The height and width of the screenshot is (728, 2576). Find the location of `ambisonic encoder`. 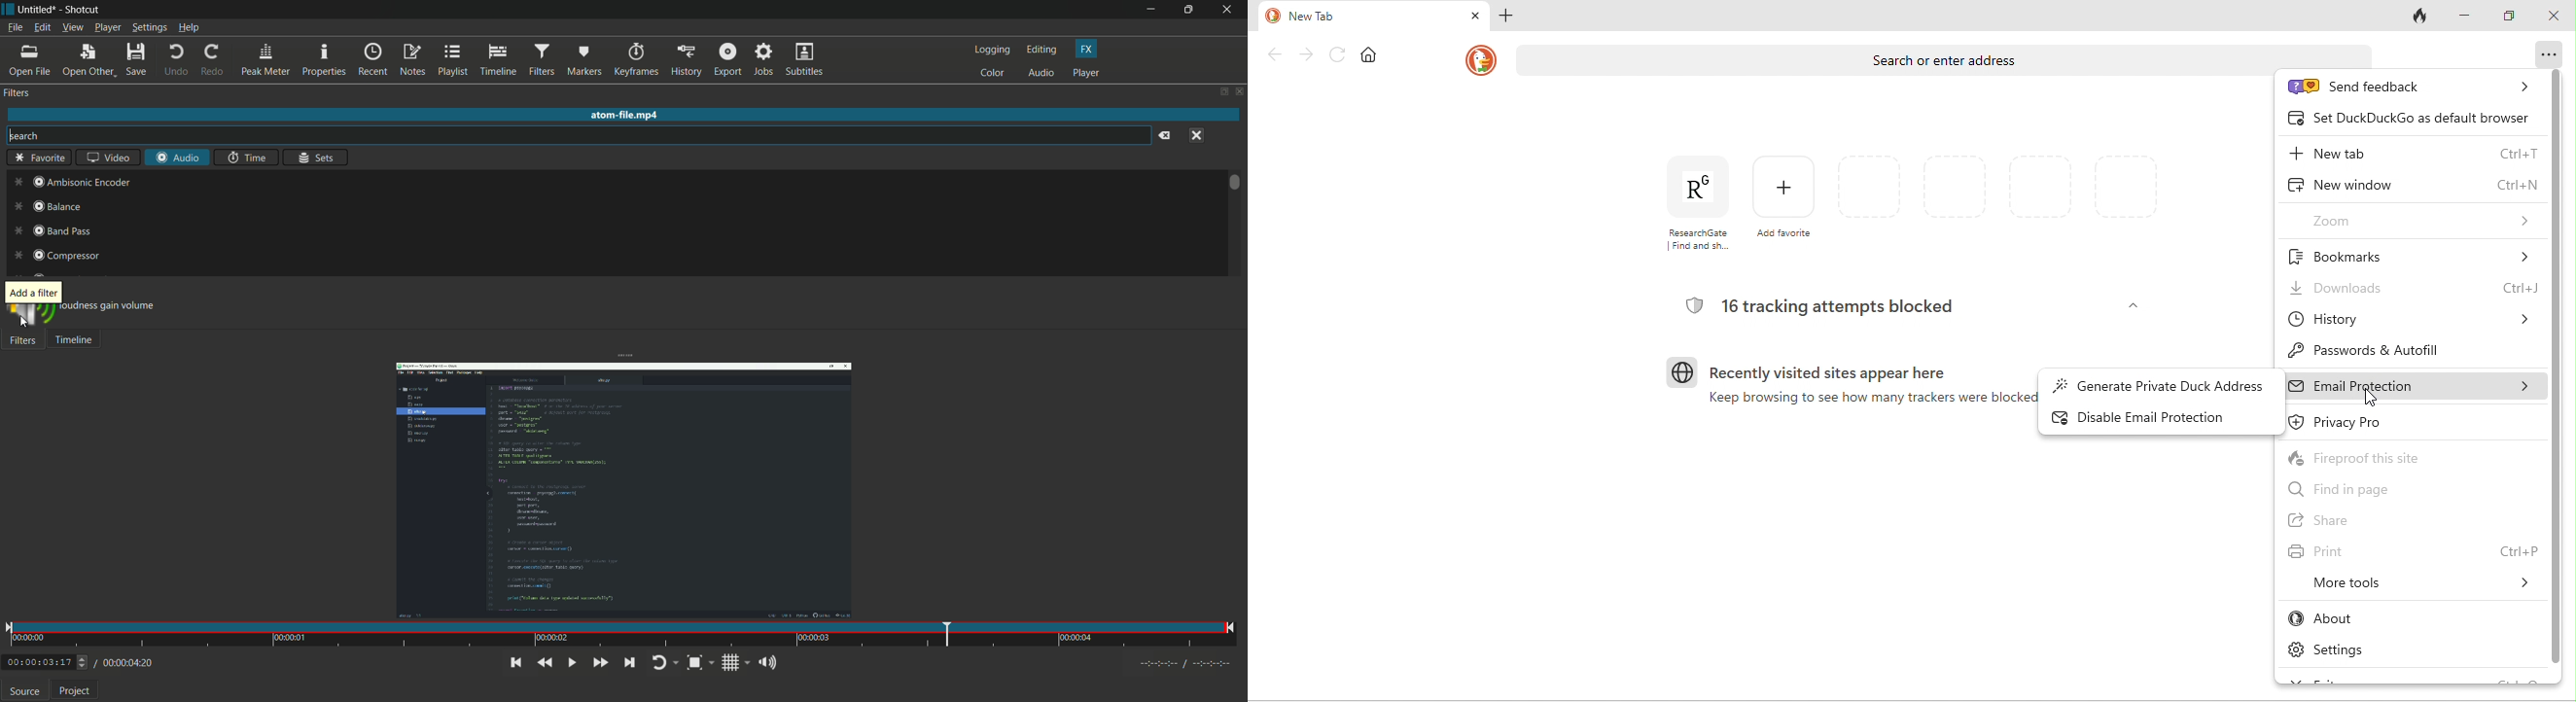

ambisonic encoder is located at coordinates (68, 179).